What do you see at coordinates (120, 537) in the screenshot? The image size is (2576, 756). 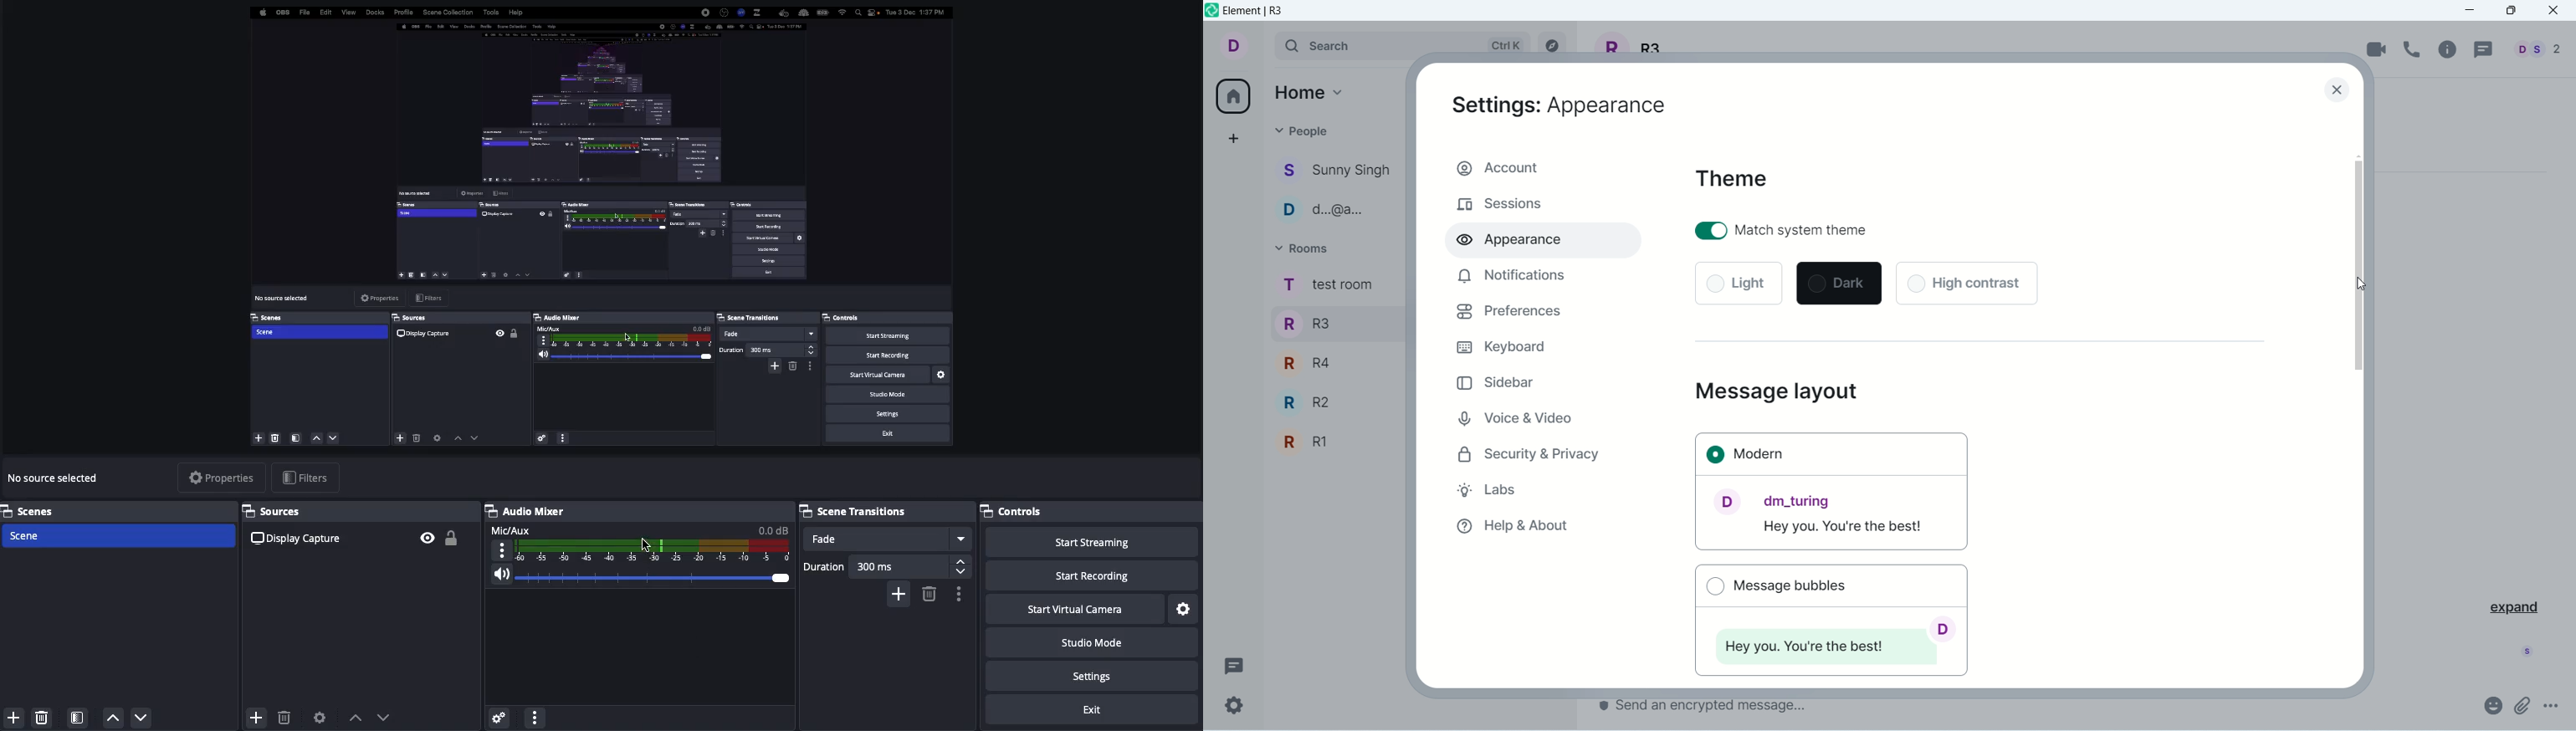 I see `Scene` at bounding box center [120, 537].